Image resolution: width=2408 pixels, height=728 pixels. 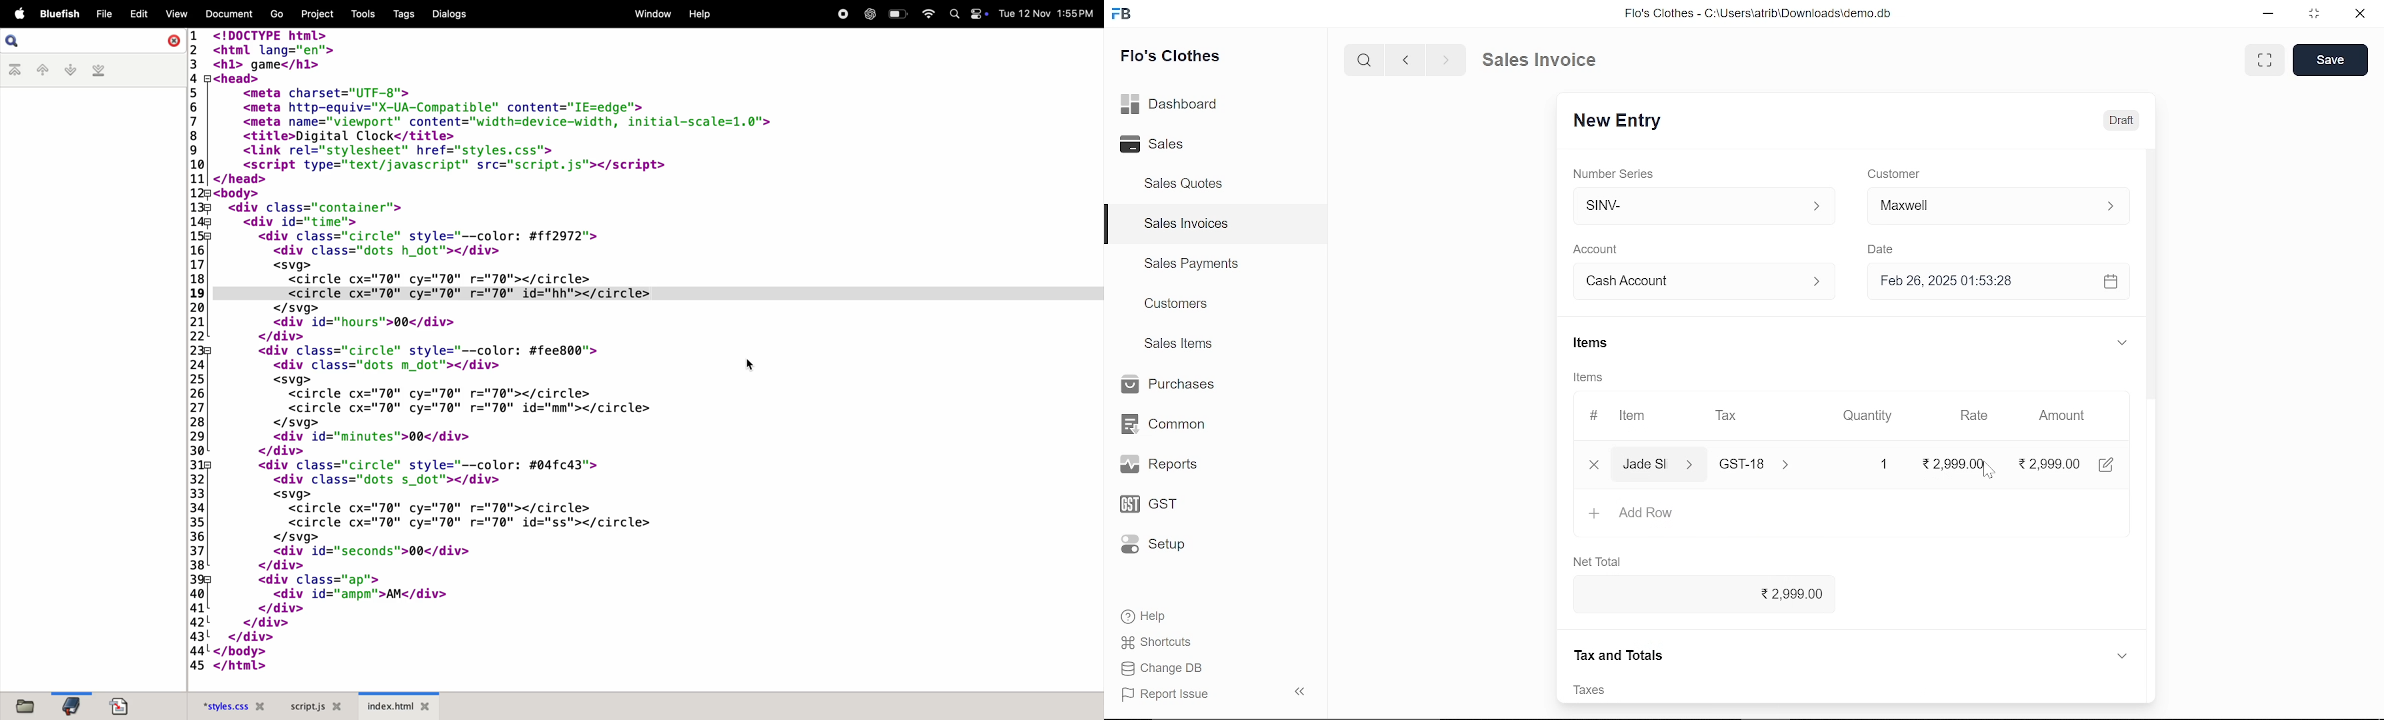 What do you see at coordinates (1157, 616) in the screenshot?
I see `Help` at bounding box center [1157, 616].